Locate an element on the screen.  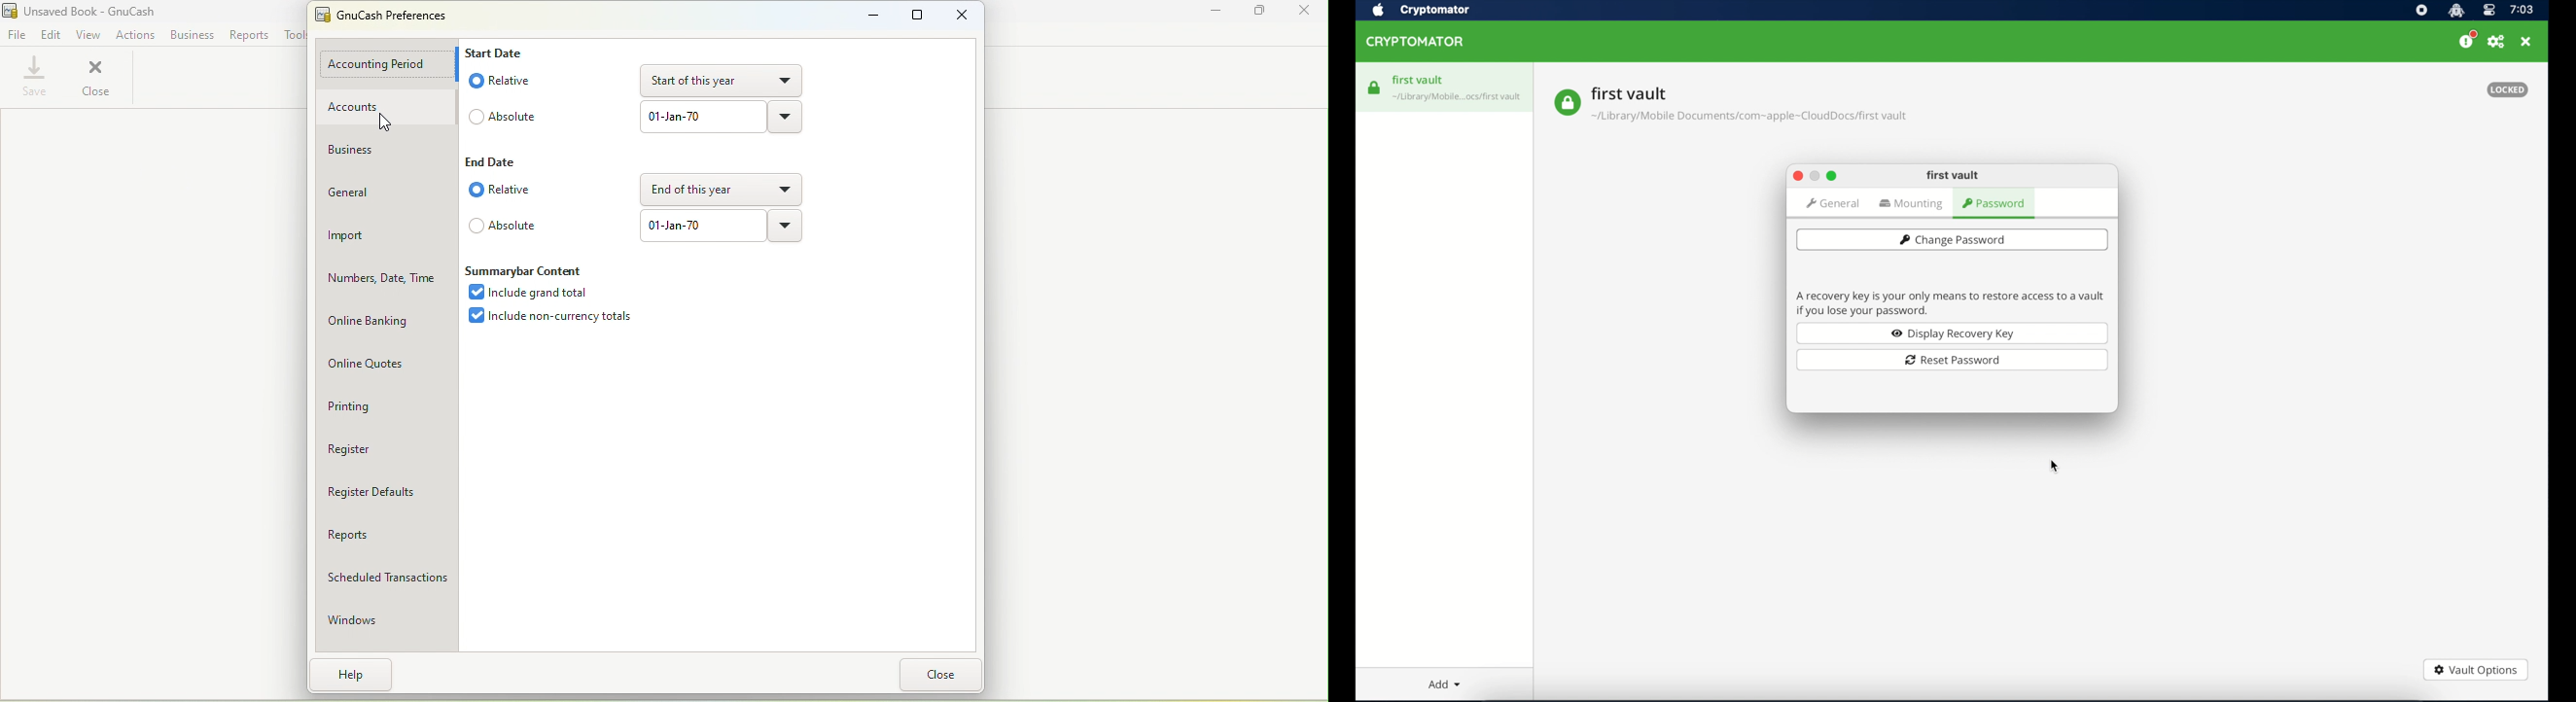
time is located at coordinates (2522, 10).